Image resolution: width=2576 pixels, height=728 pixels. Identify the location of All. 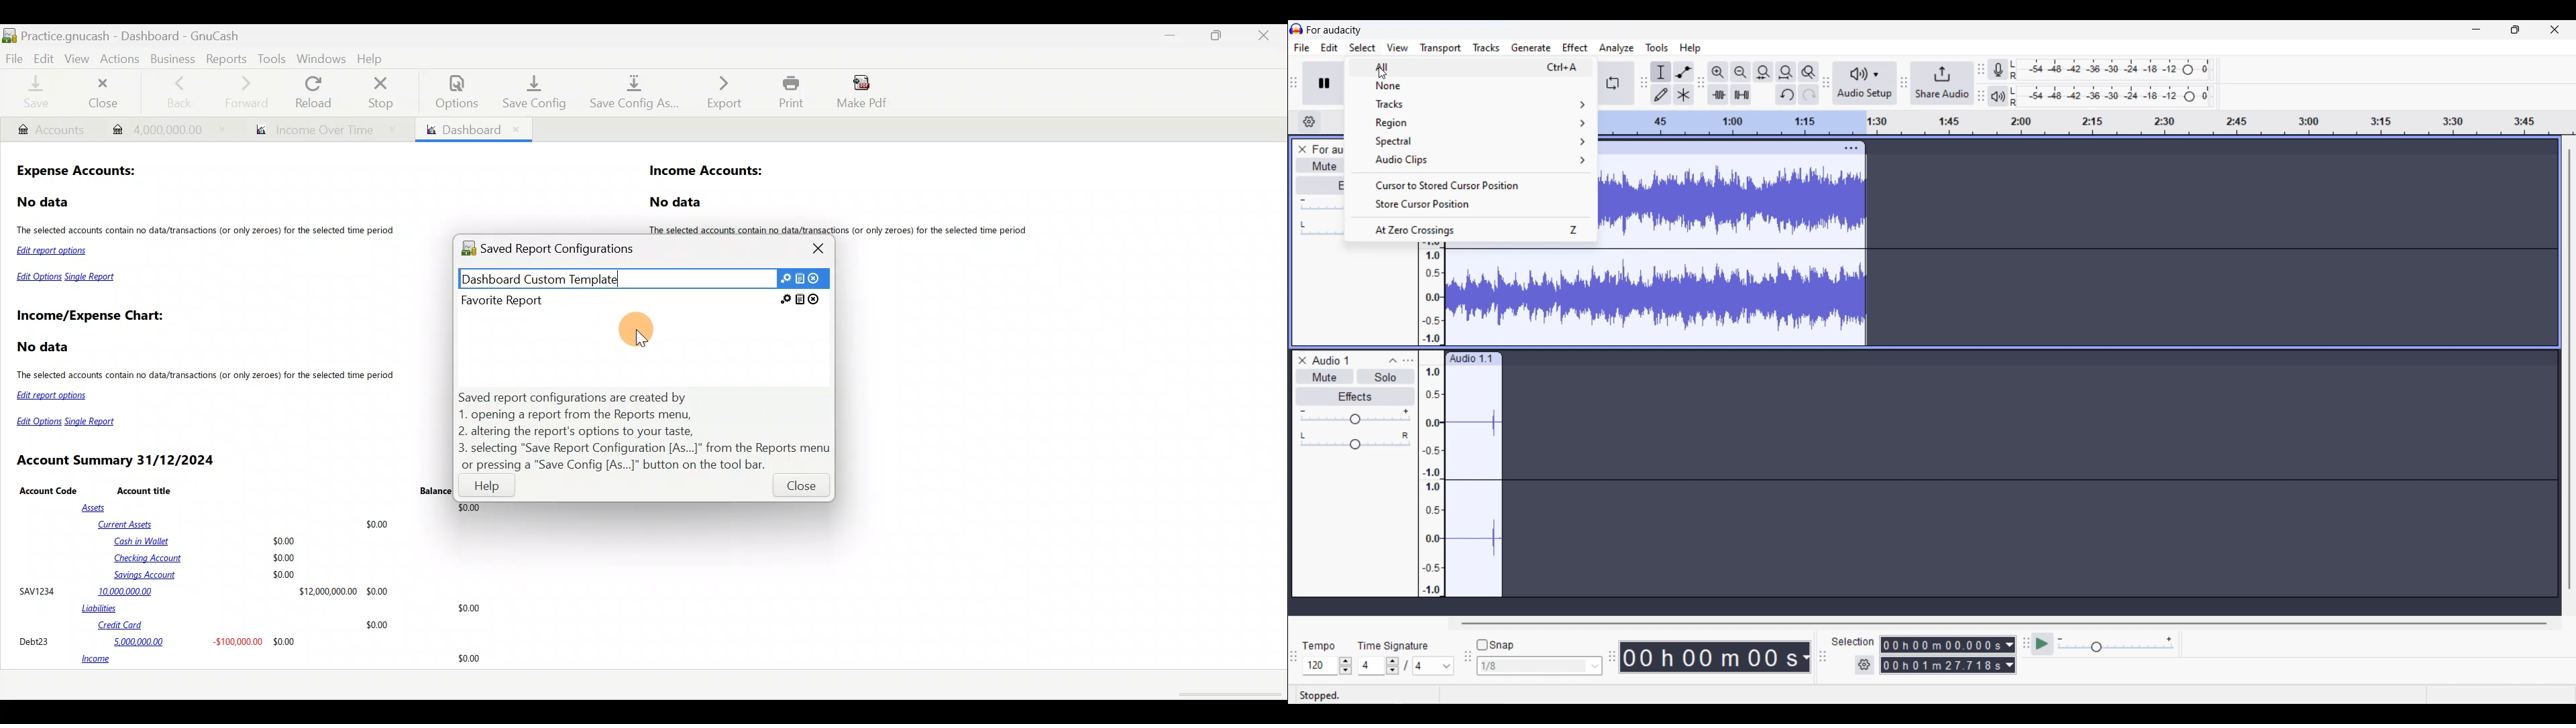
(1468, 66).